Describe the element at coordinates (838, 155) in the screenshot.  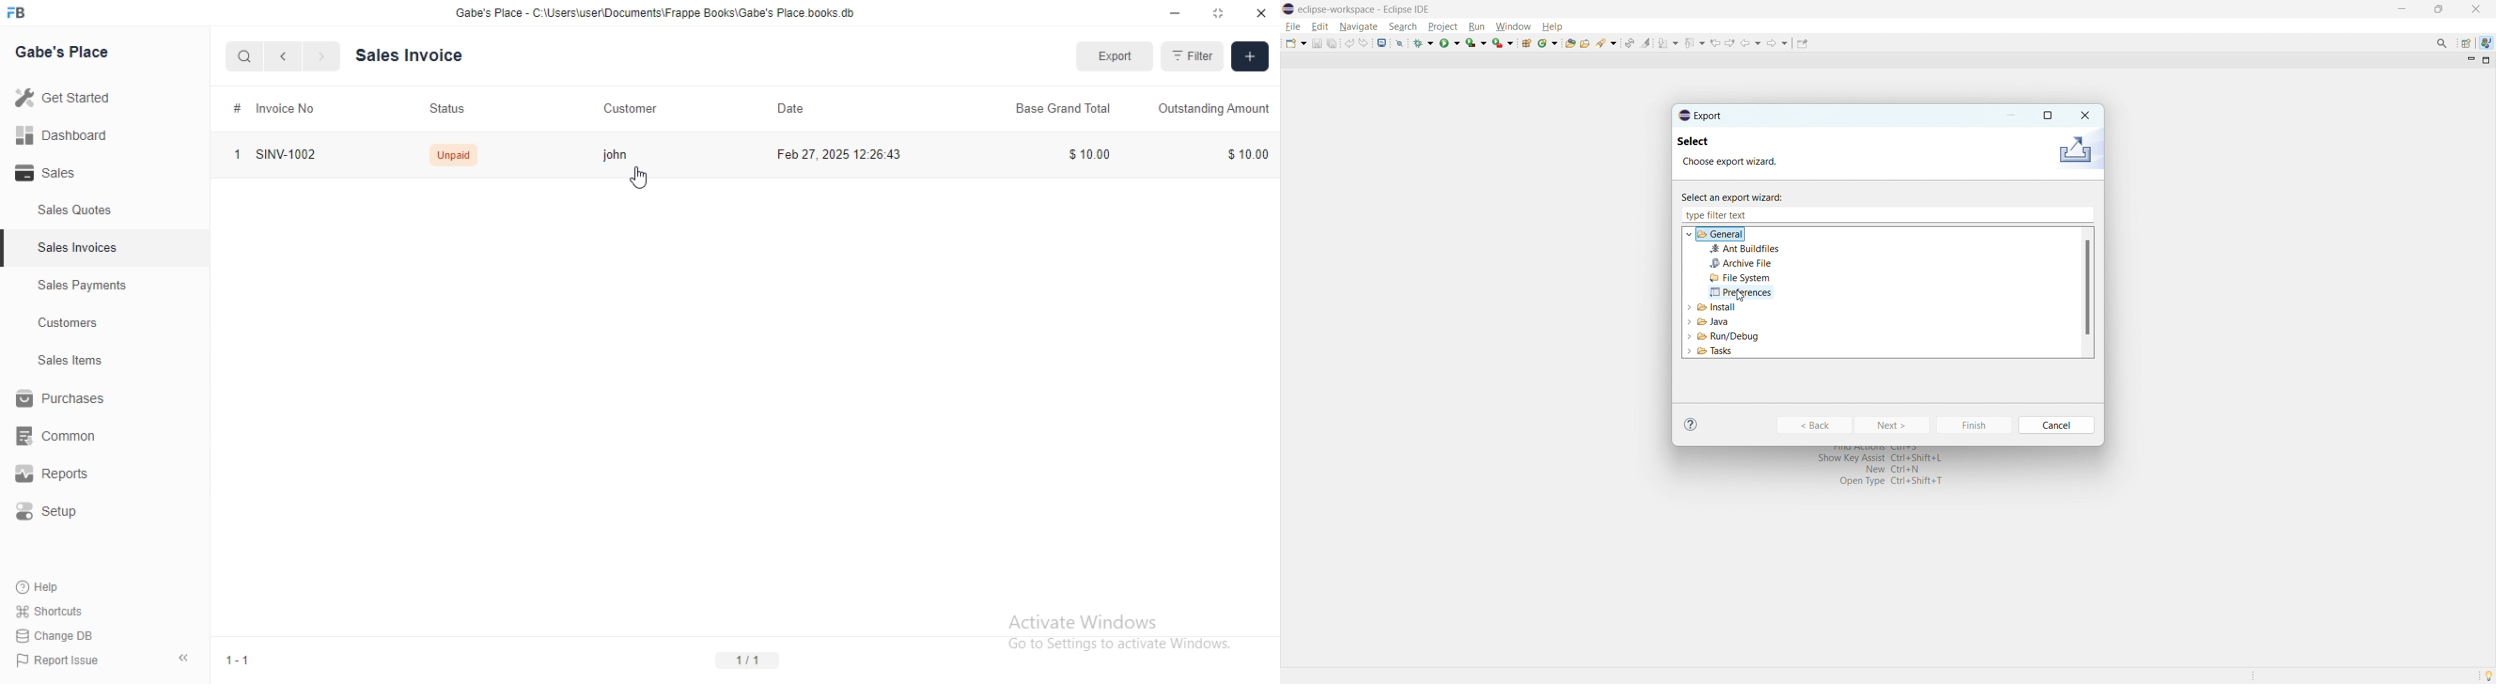
I see `feb 27, 2025 12:26:43` at that location.